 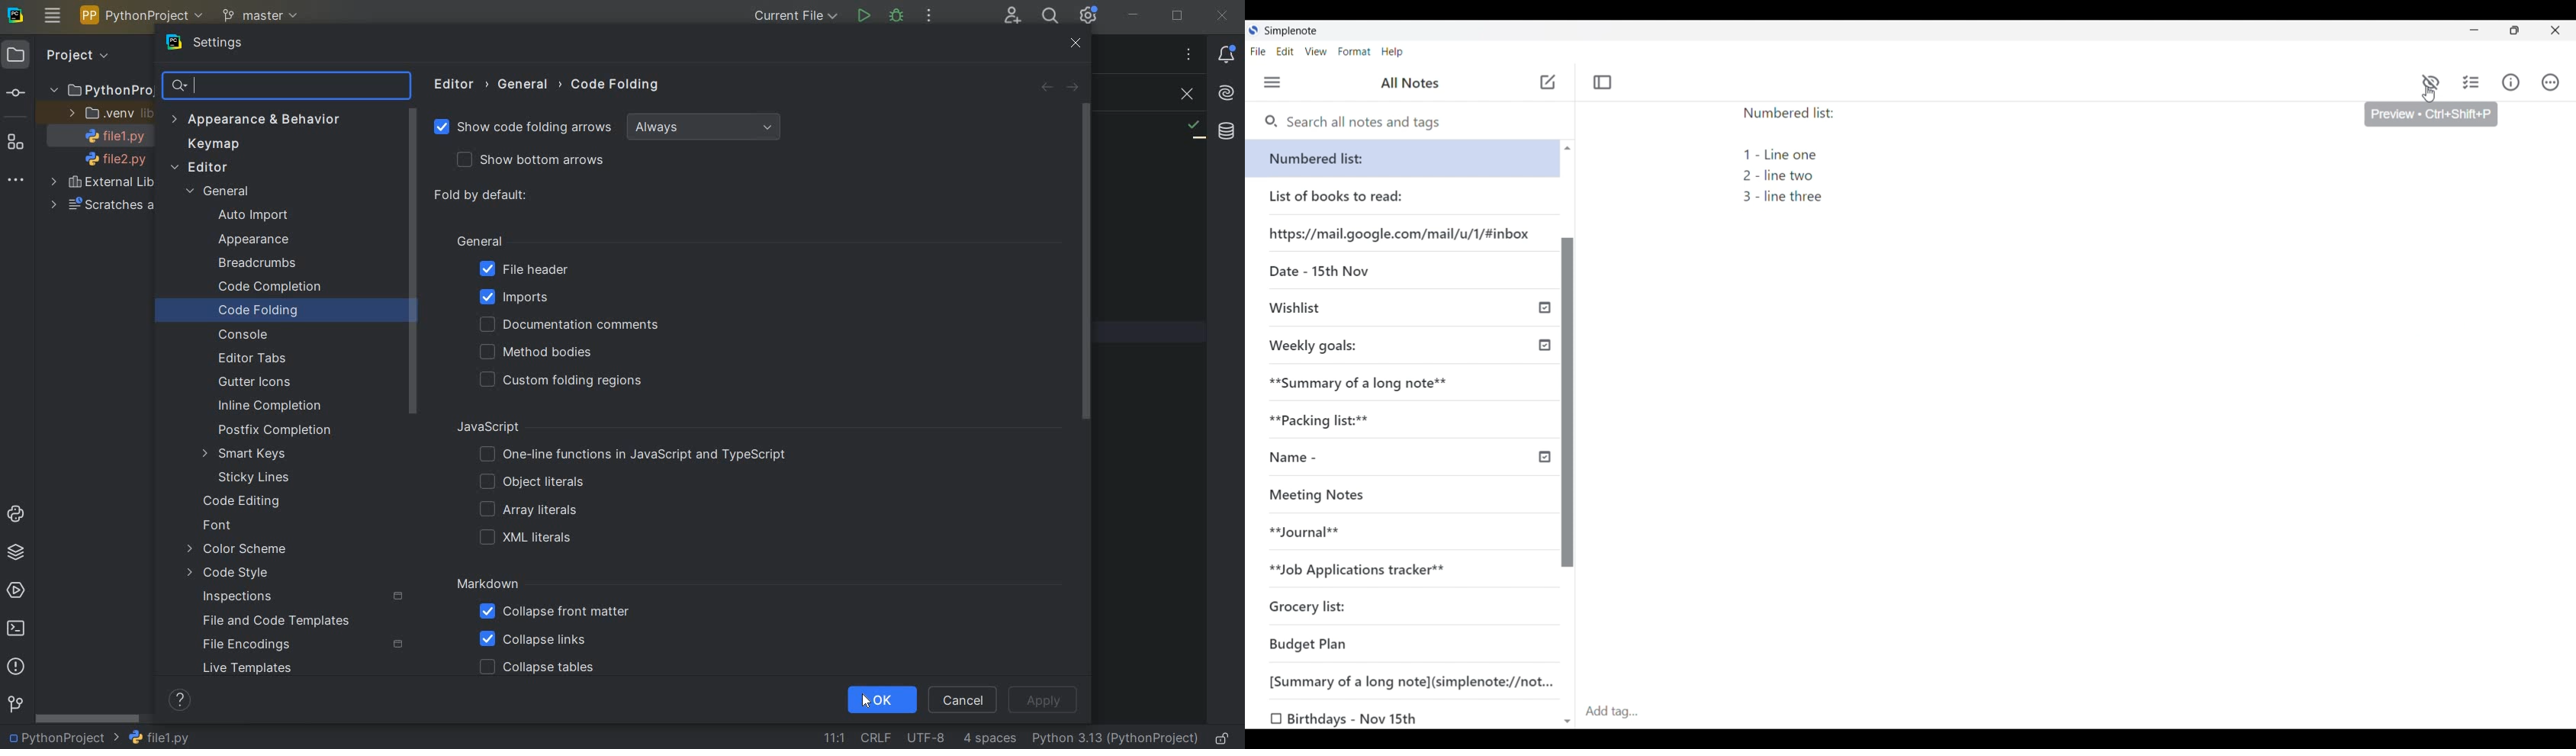 I want to click on Simple note, so click(x=1291, y=31).